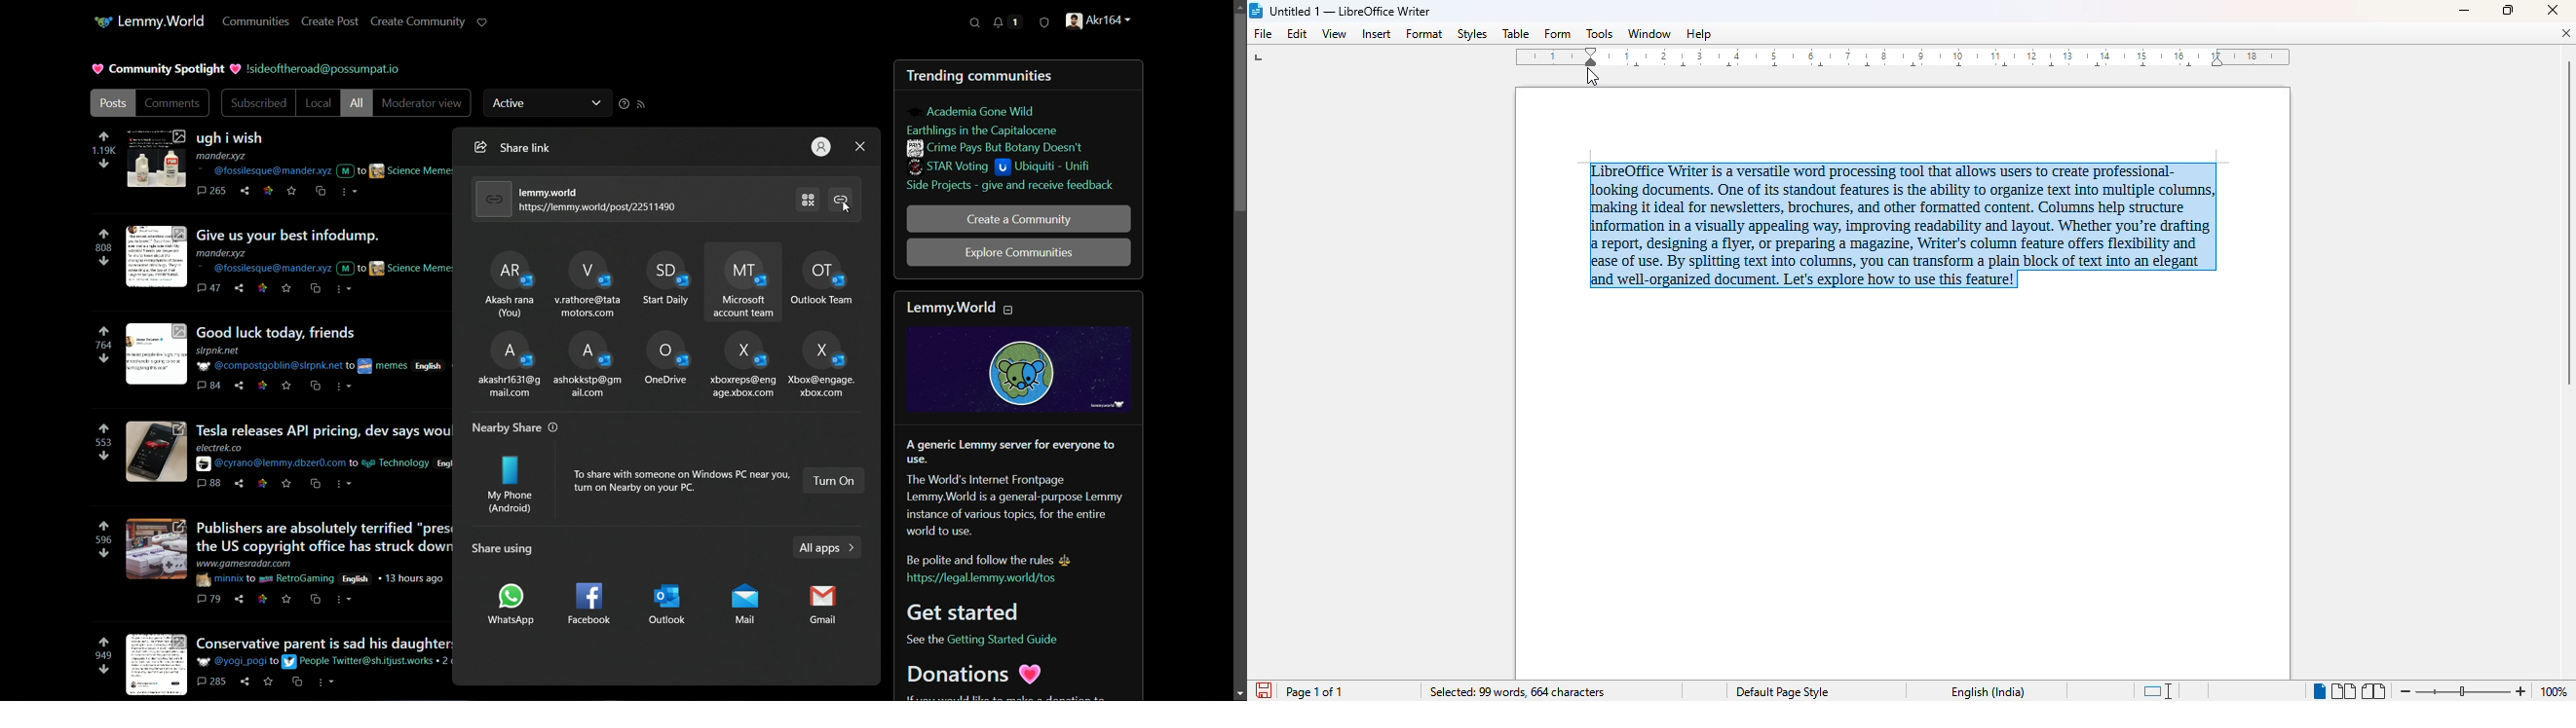 The height and width of the screenshot is (728, 2576). I want to click on slrpnk.net, so click(220, 351).